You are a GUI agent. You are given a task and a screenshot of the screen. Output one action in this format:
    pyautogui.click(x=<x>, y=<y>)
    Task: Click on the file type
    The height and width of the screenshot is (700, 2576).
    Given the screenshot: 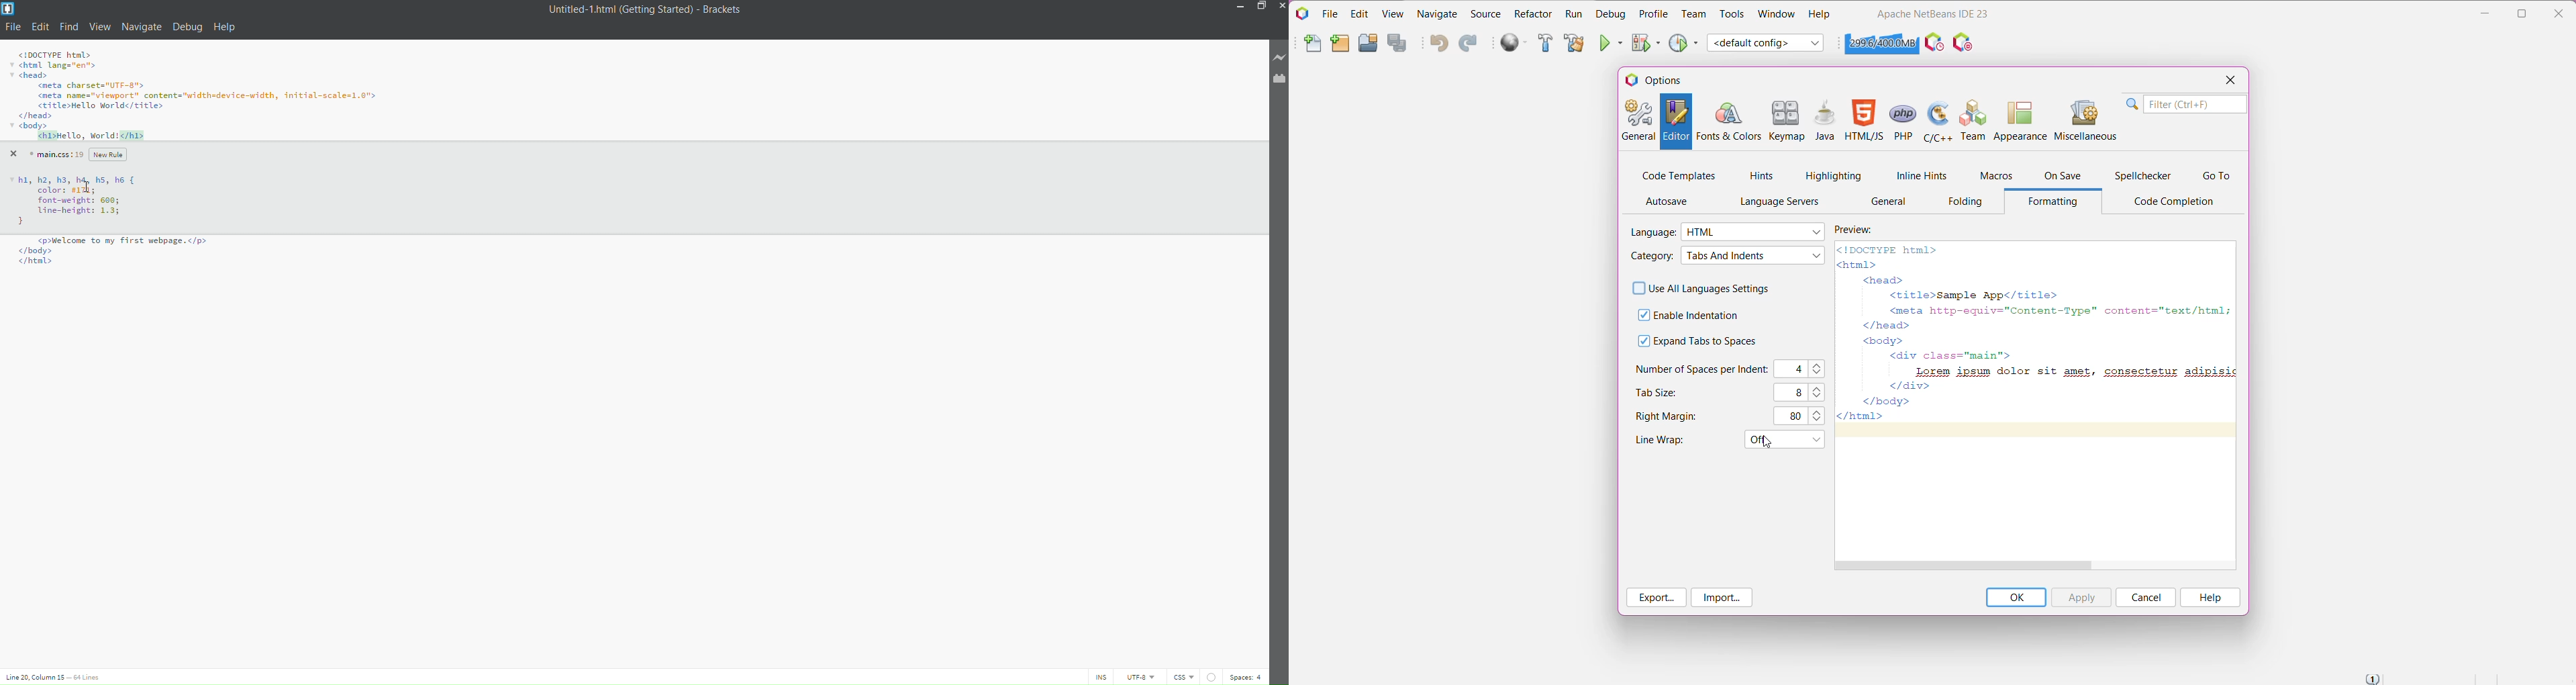 What is the action you would take?
    pyautogui.click(x=1181, y=677)
    